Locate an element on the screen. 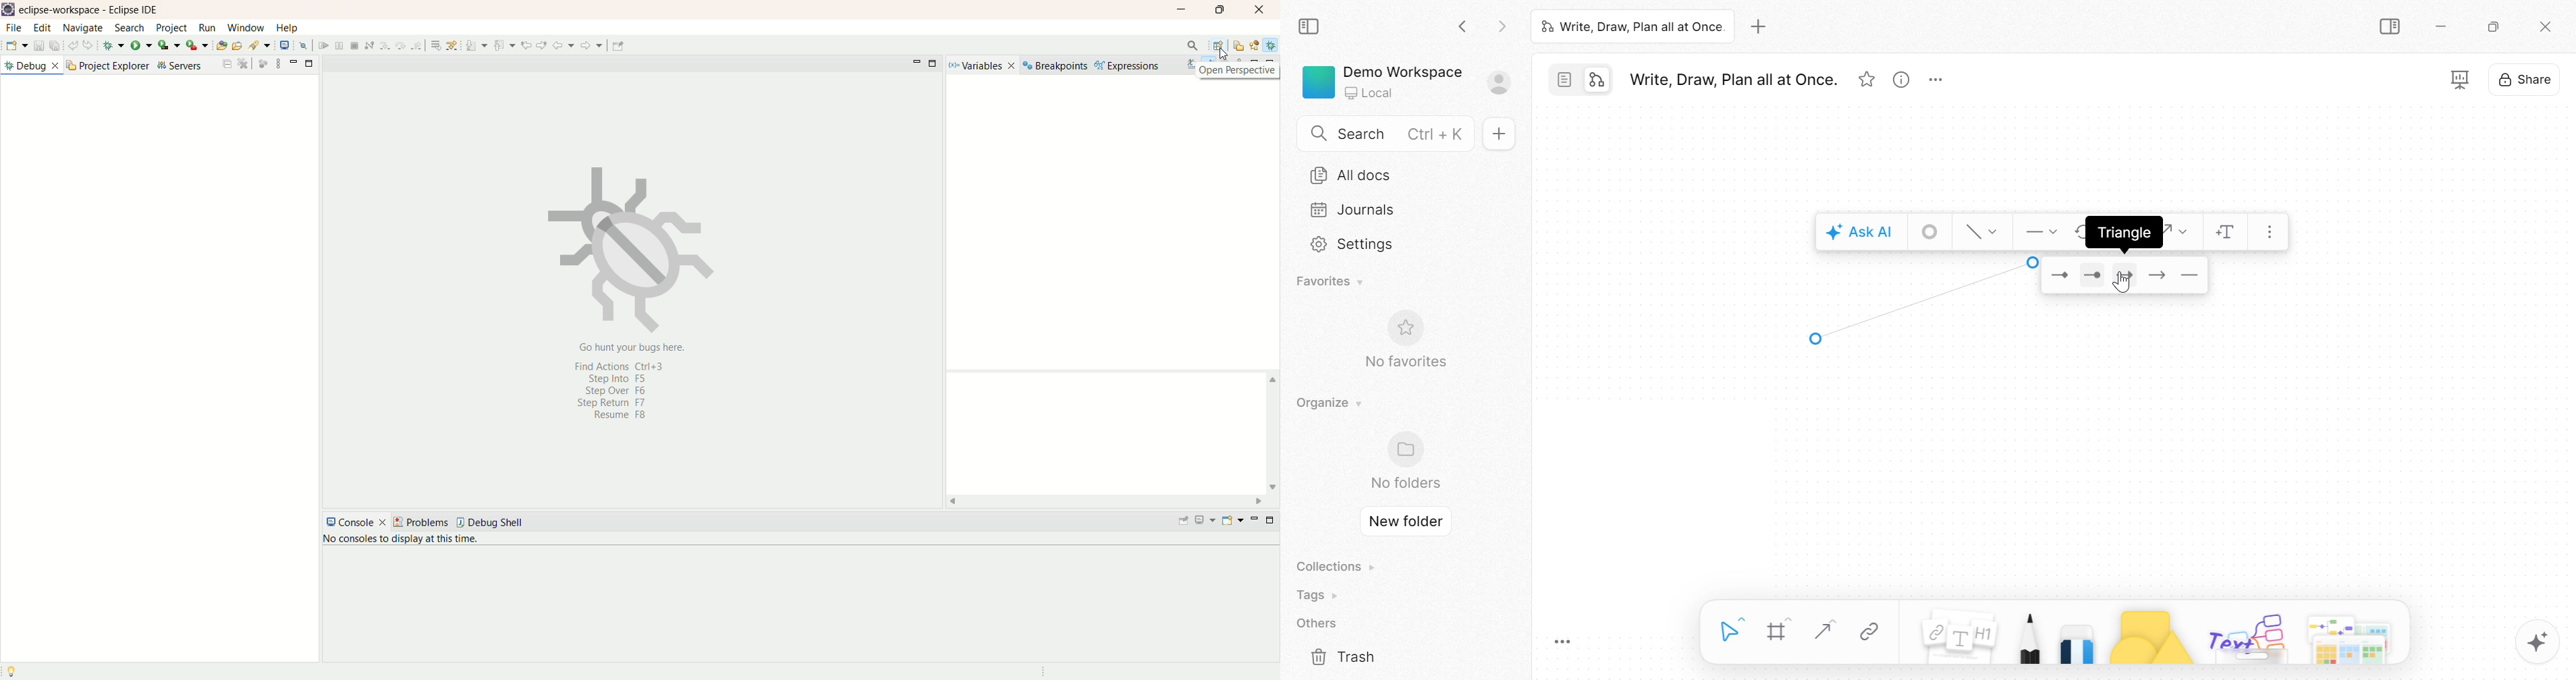 This screenshot has width=2576, height=700. save all is located at coordinates (55, 46).